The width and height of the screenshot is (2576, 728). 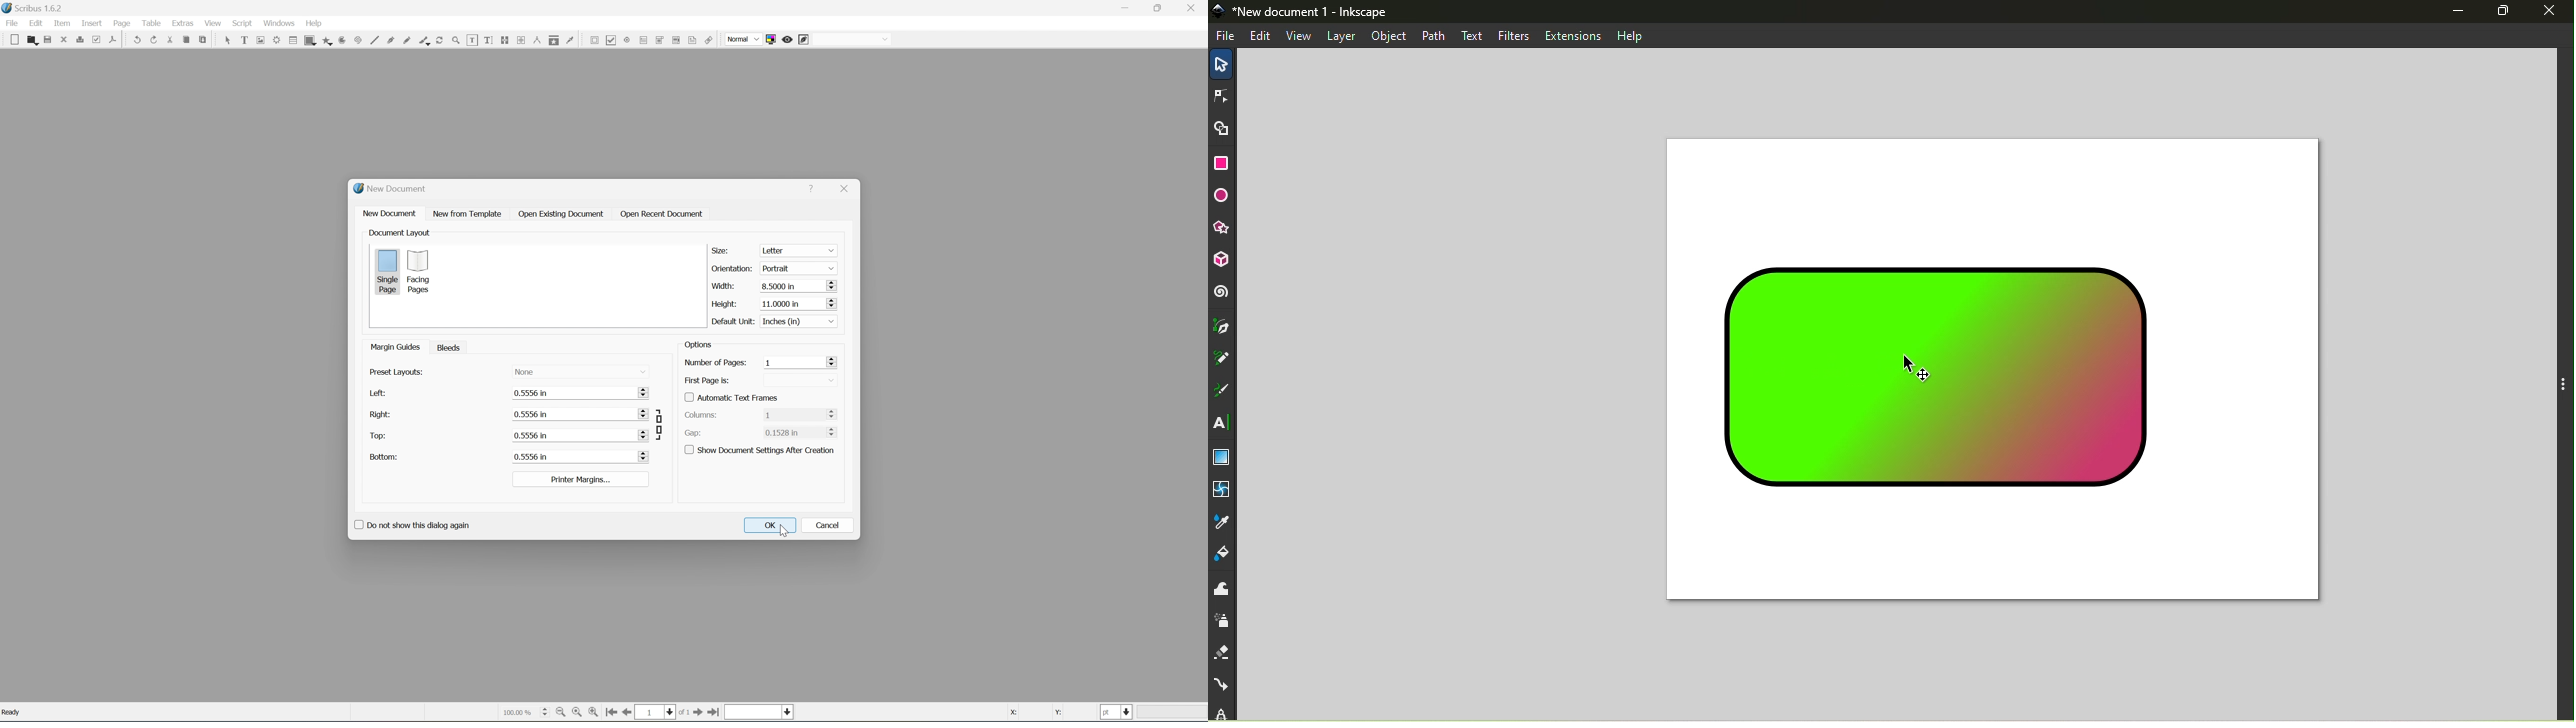 What do you see at coordinates (759, 714) in the screenshot?
I see `select current layer` at bounding box center [759, 714].